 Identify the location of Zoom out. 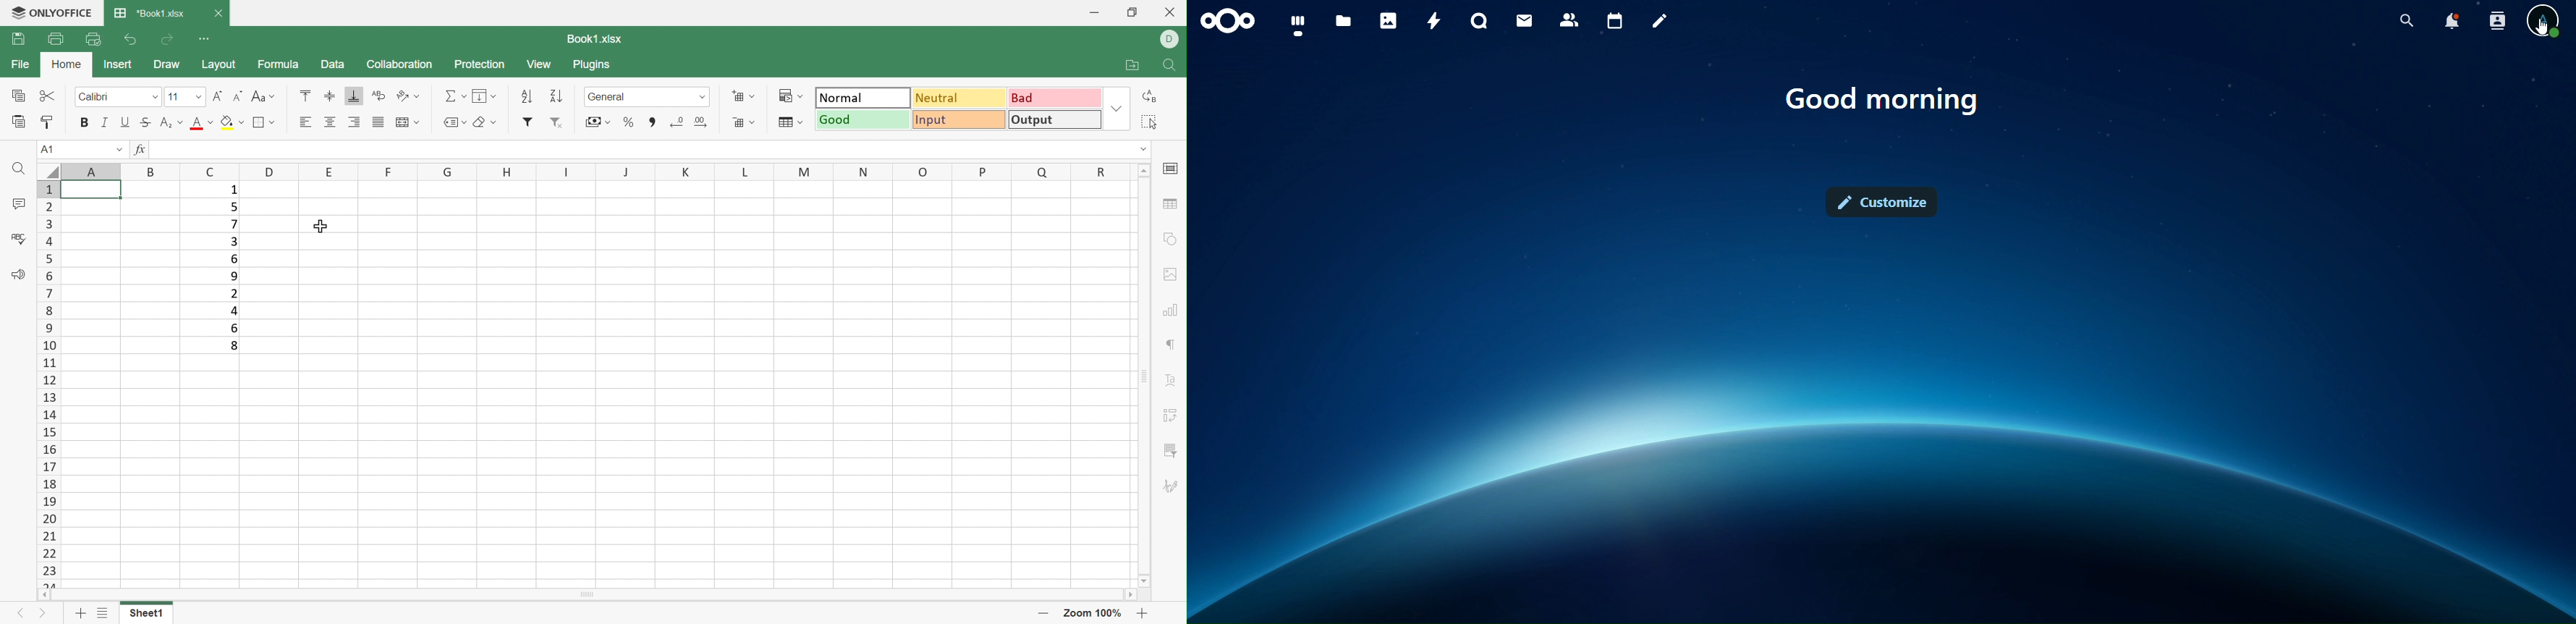
(1044, 613).